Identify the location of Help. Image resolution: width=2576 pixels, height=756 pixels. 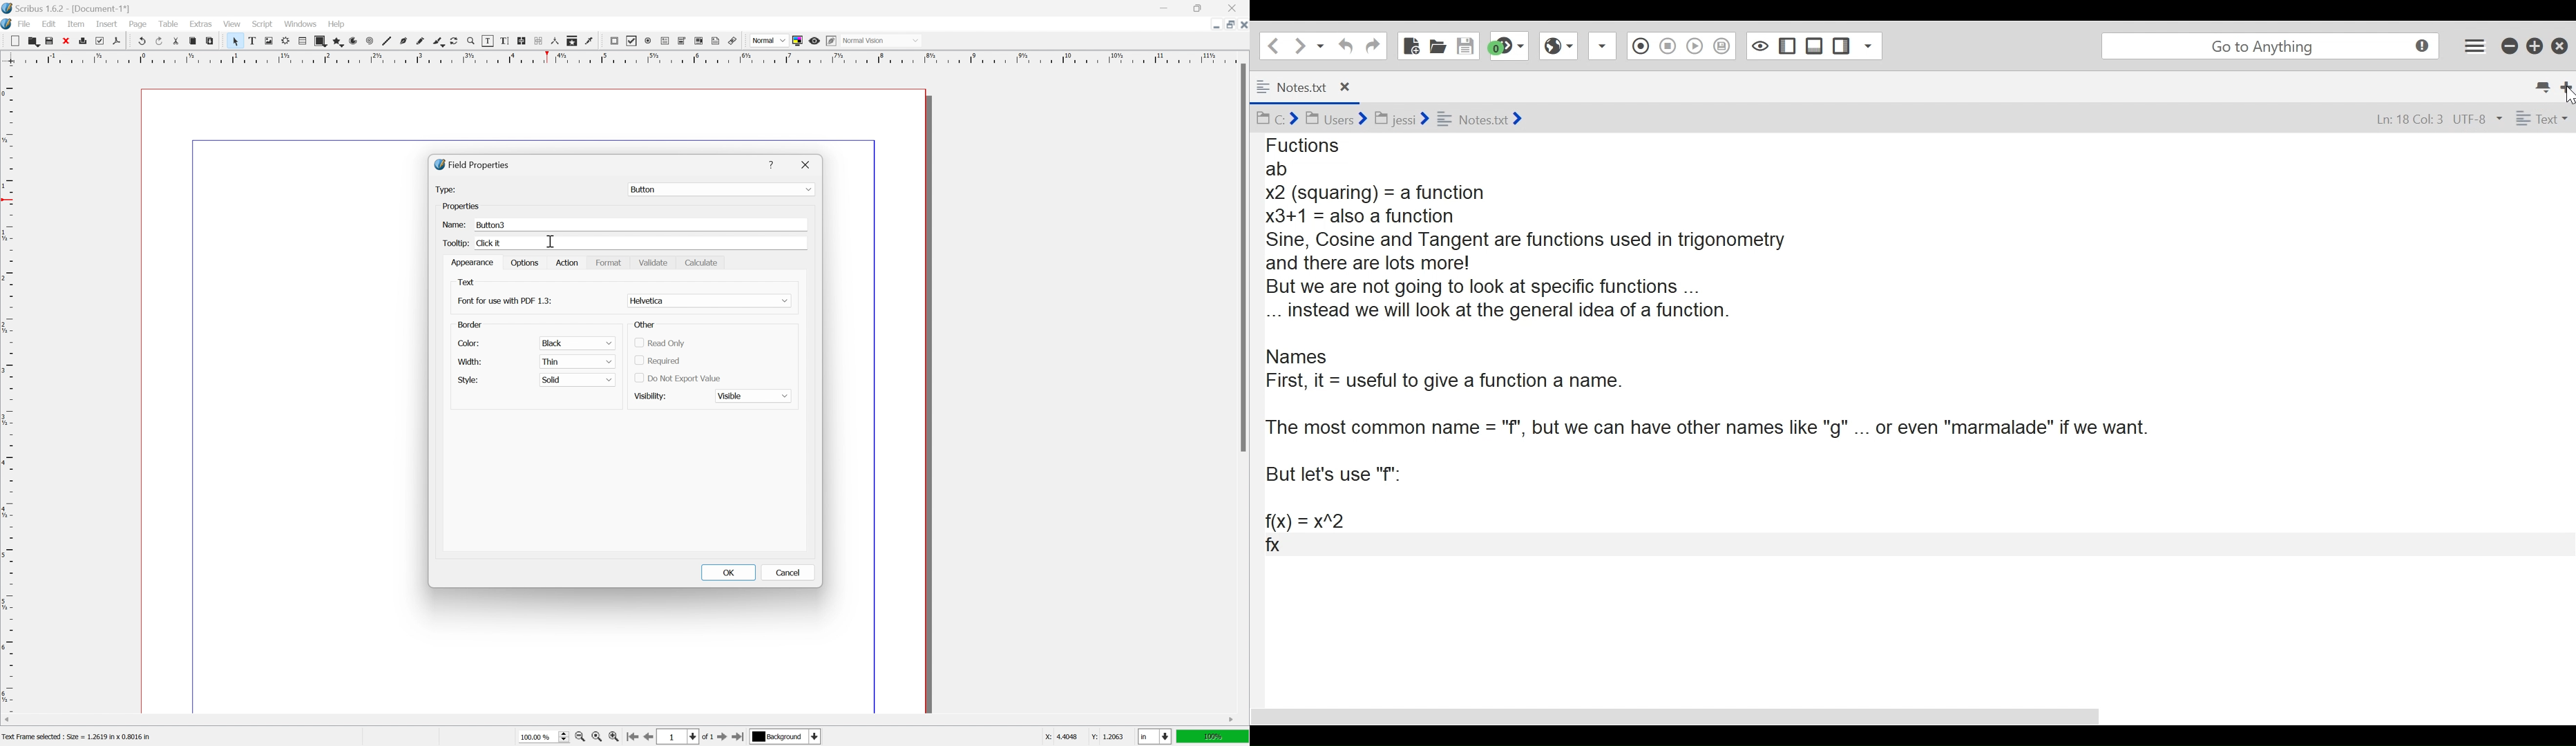
(771, 165).